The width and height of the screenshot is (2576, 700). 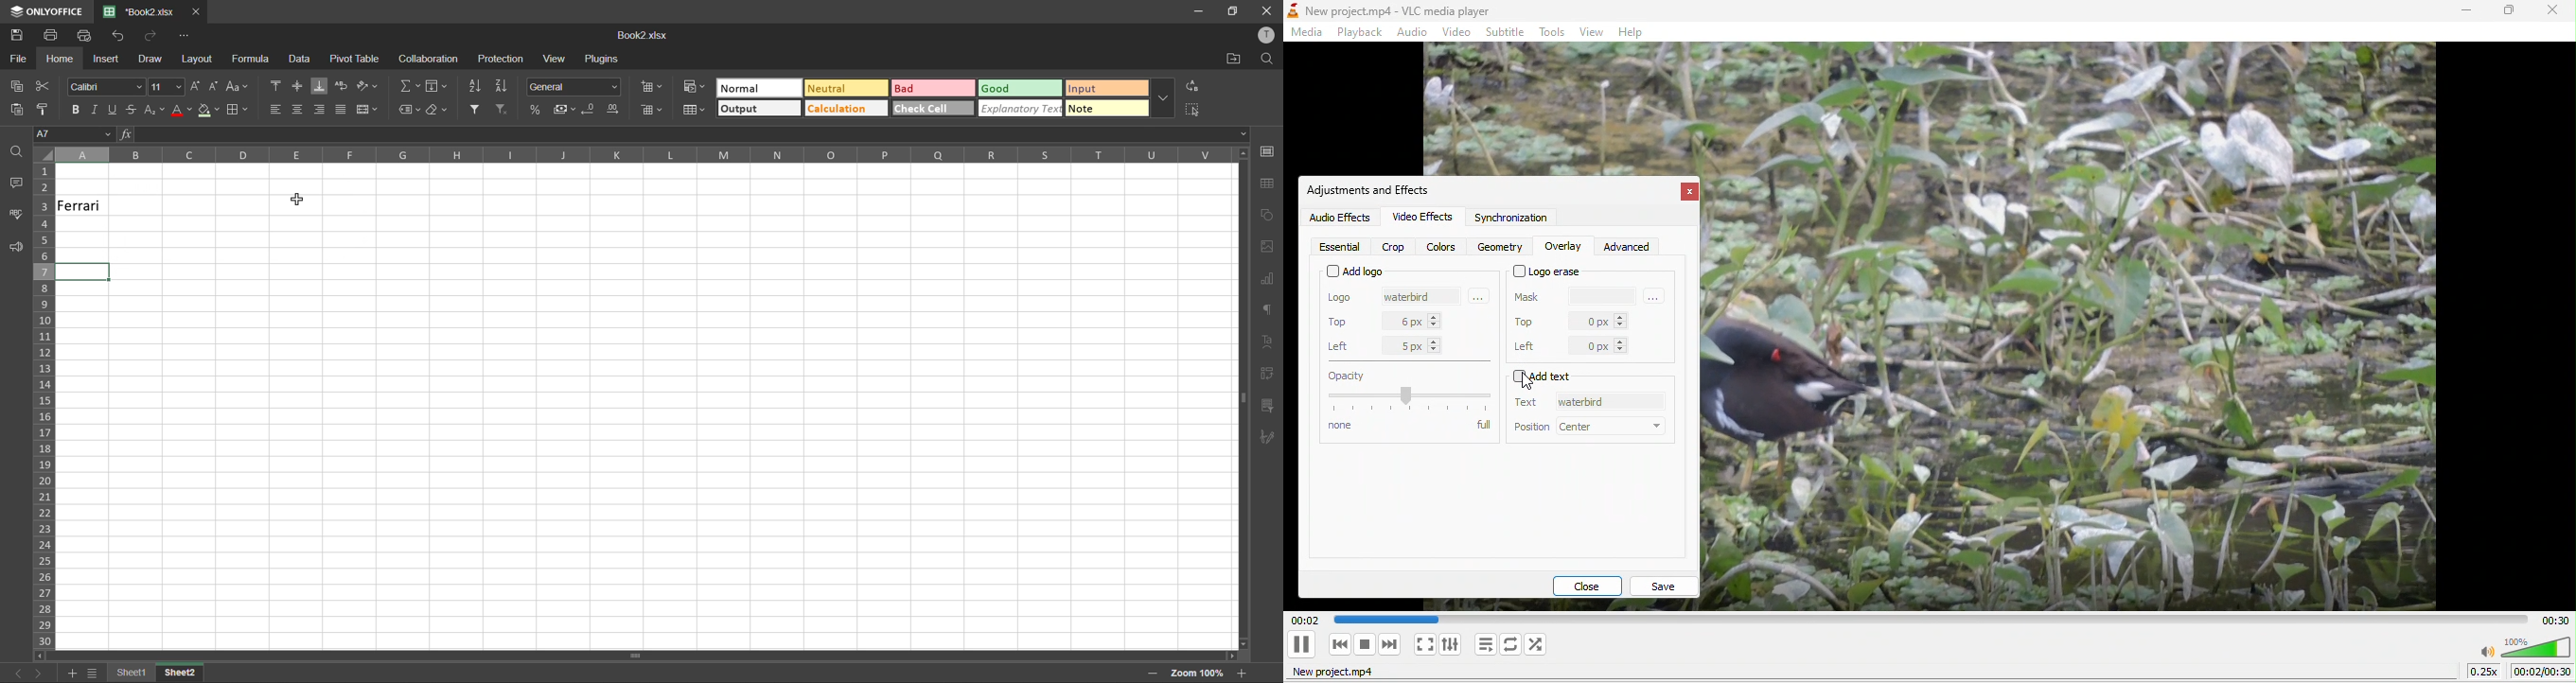 What do you see at coordinates (197, 61) in the screenshot?
I see `layout` at bounding box center [197, 61].